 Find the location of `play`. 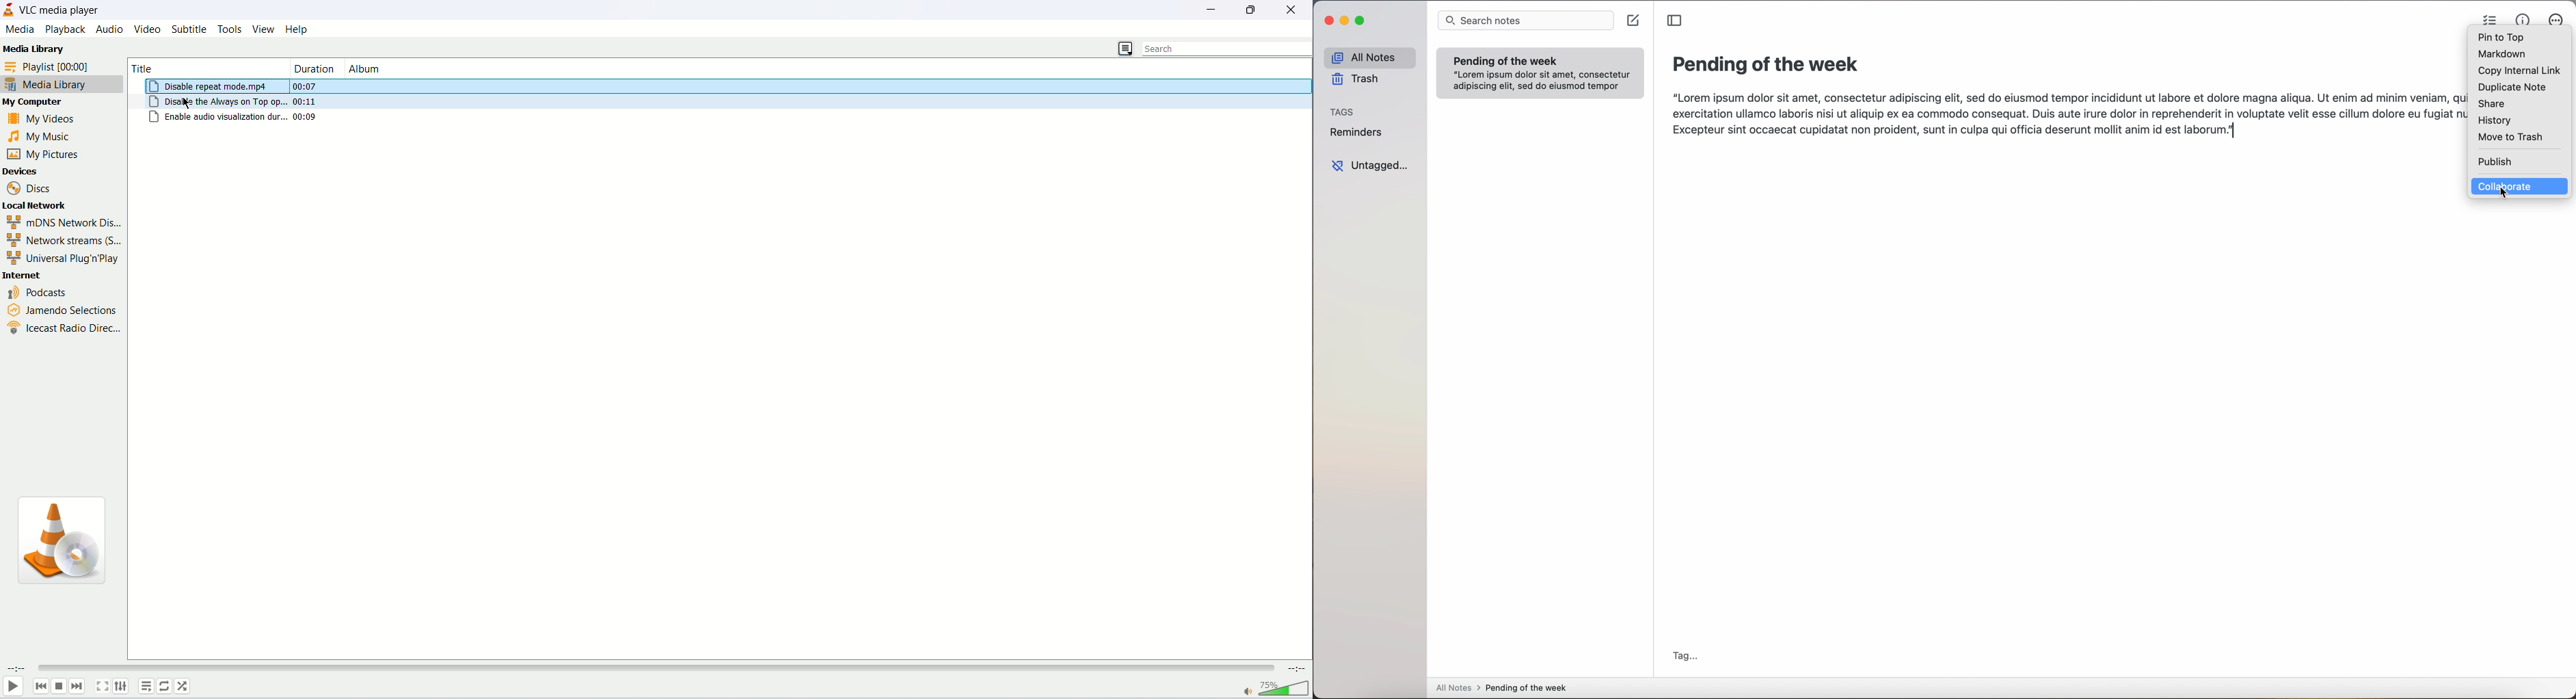

play is located at coordinates (12, 687).